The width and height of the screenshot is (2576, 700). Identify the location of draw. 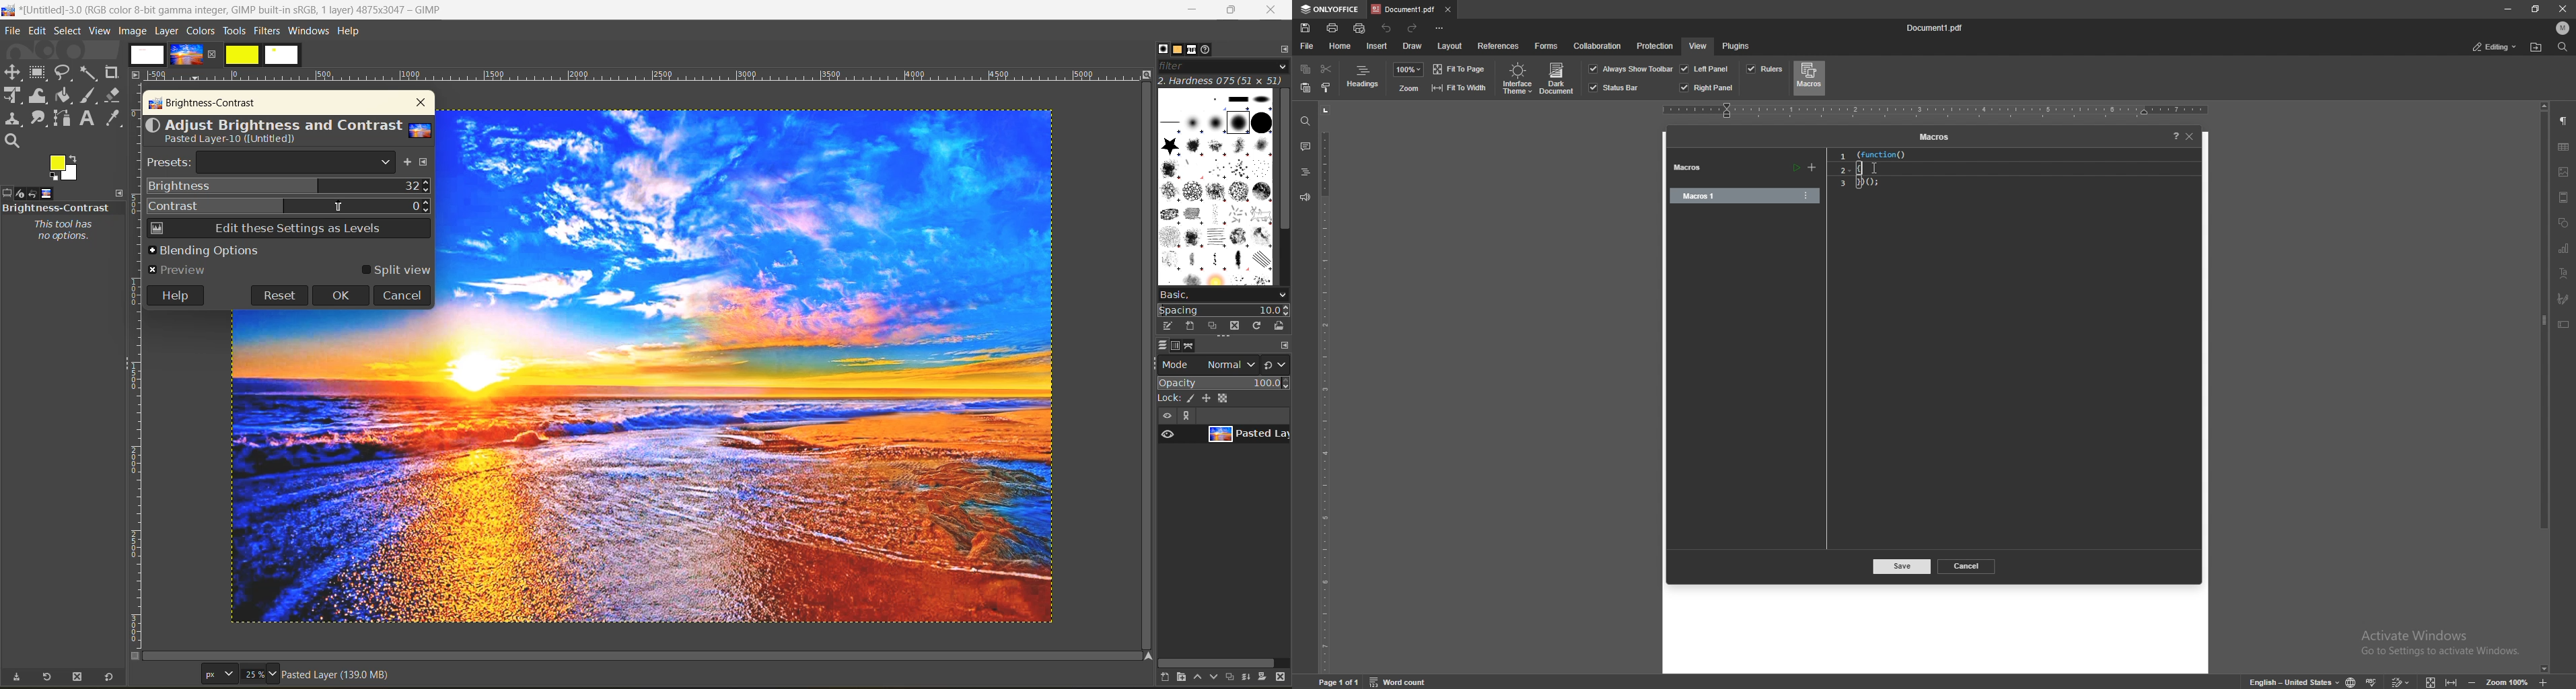
(1414, 45).